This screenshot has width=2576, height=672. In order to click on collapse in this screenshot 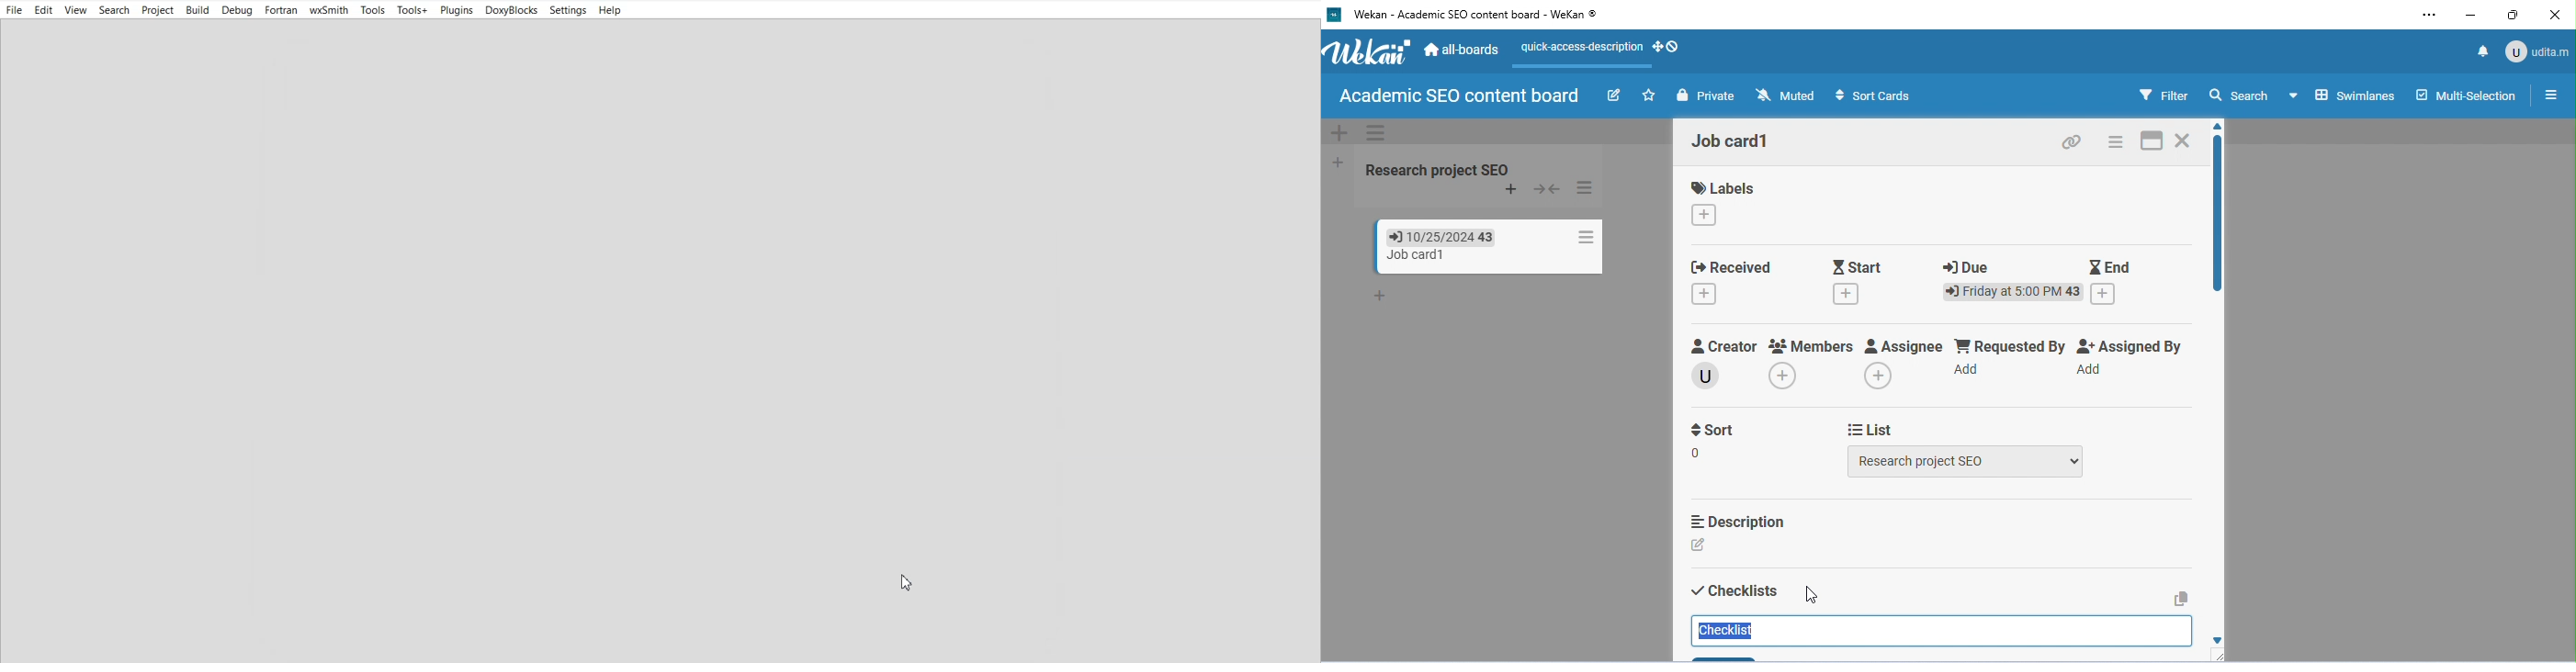, I will do `click(1549, 189)`.